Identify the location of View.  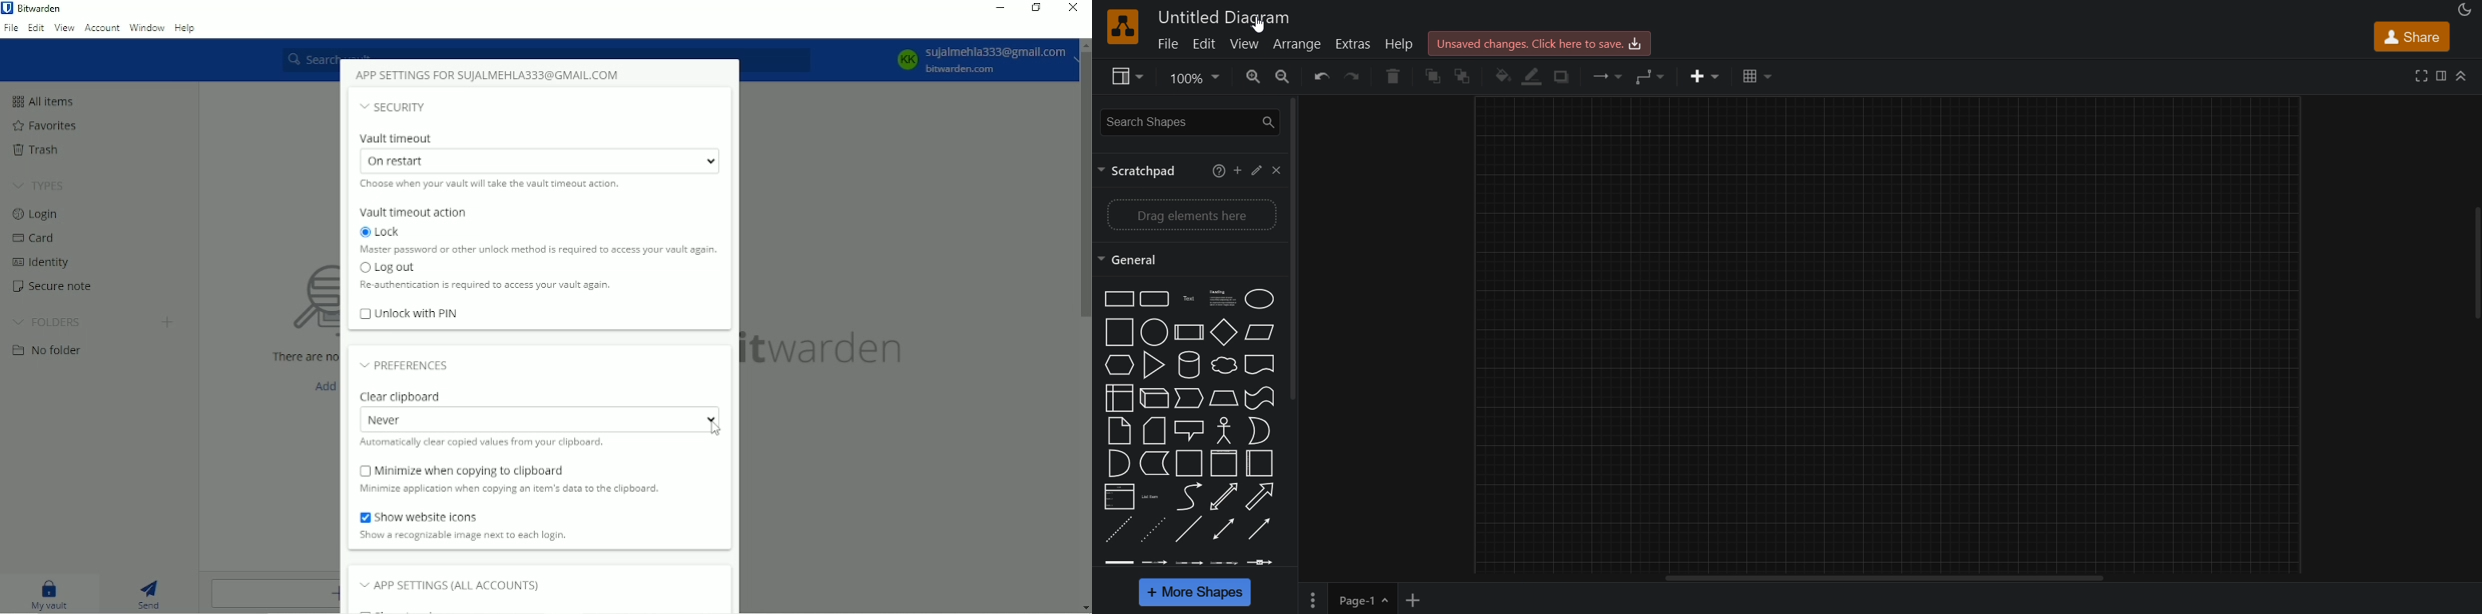
(64, 29).